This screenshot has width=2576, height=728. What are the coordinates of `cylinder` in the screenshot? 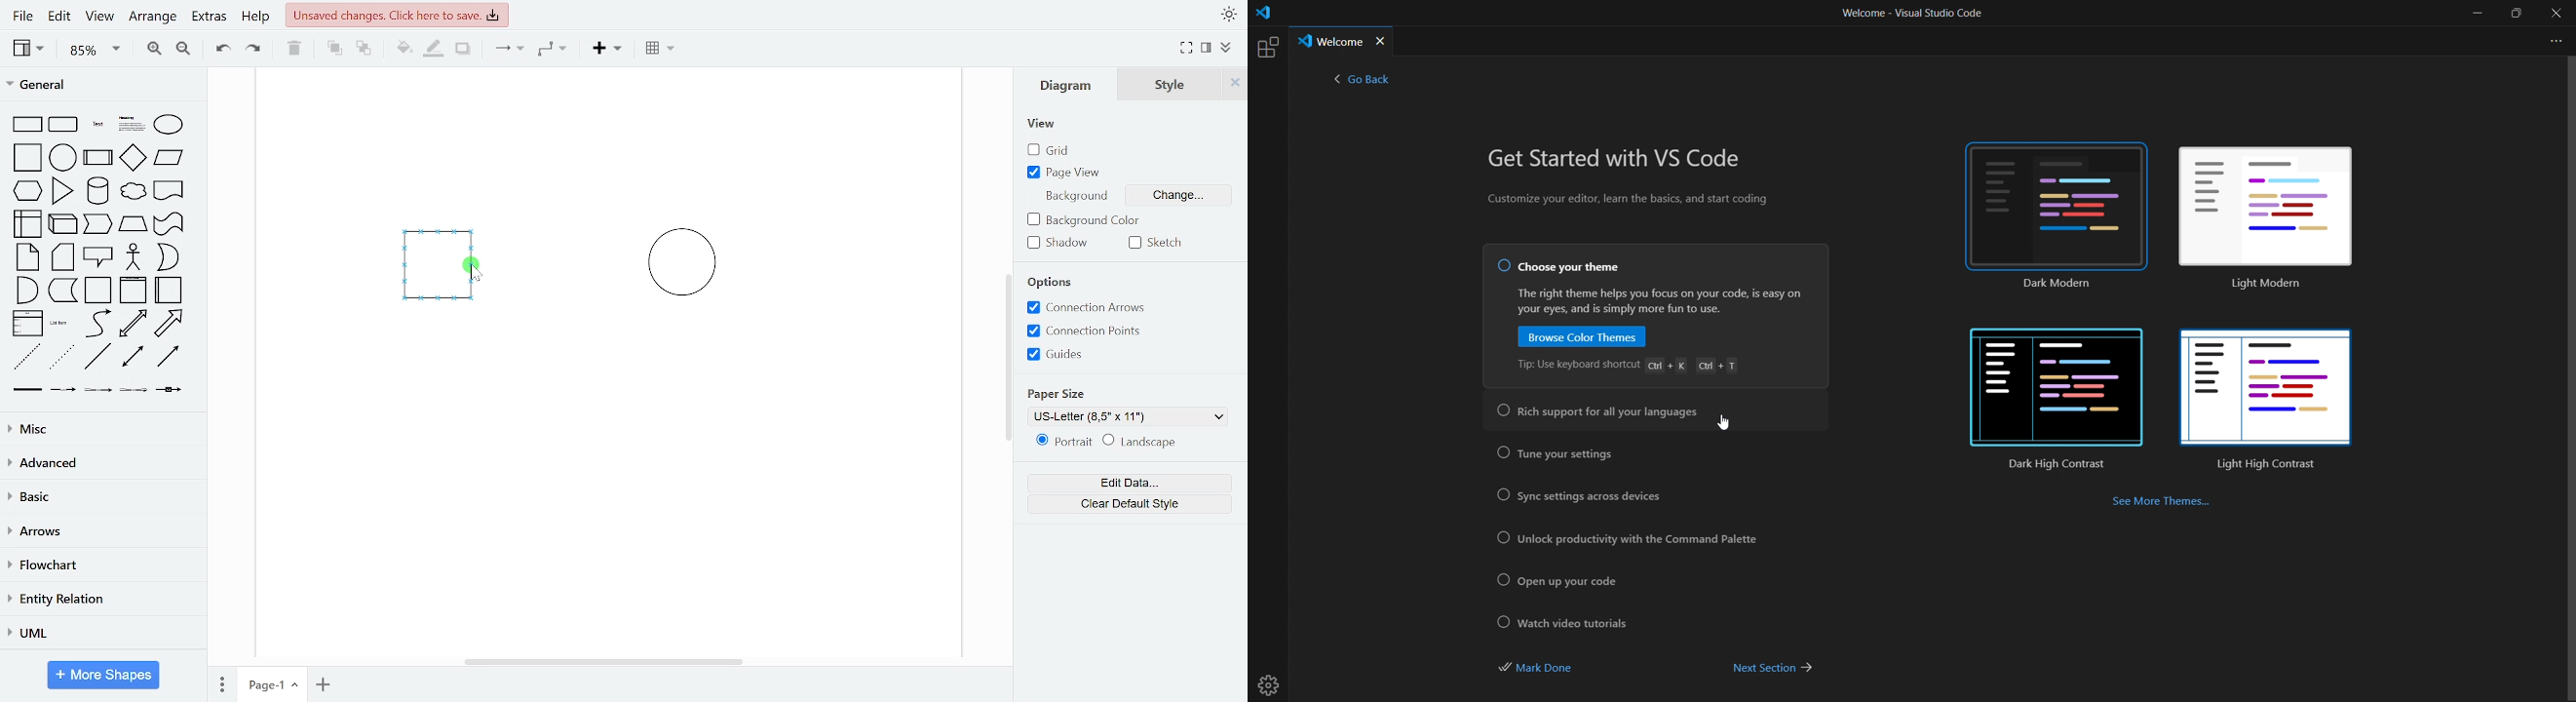 It's located at (99, 192).